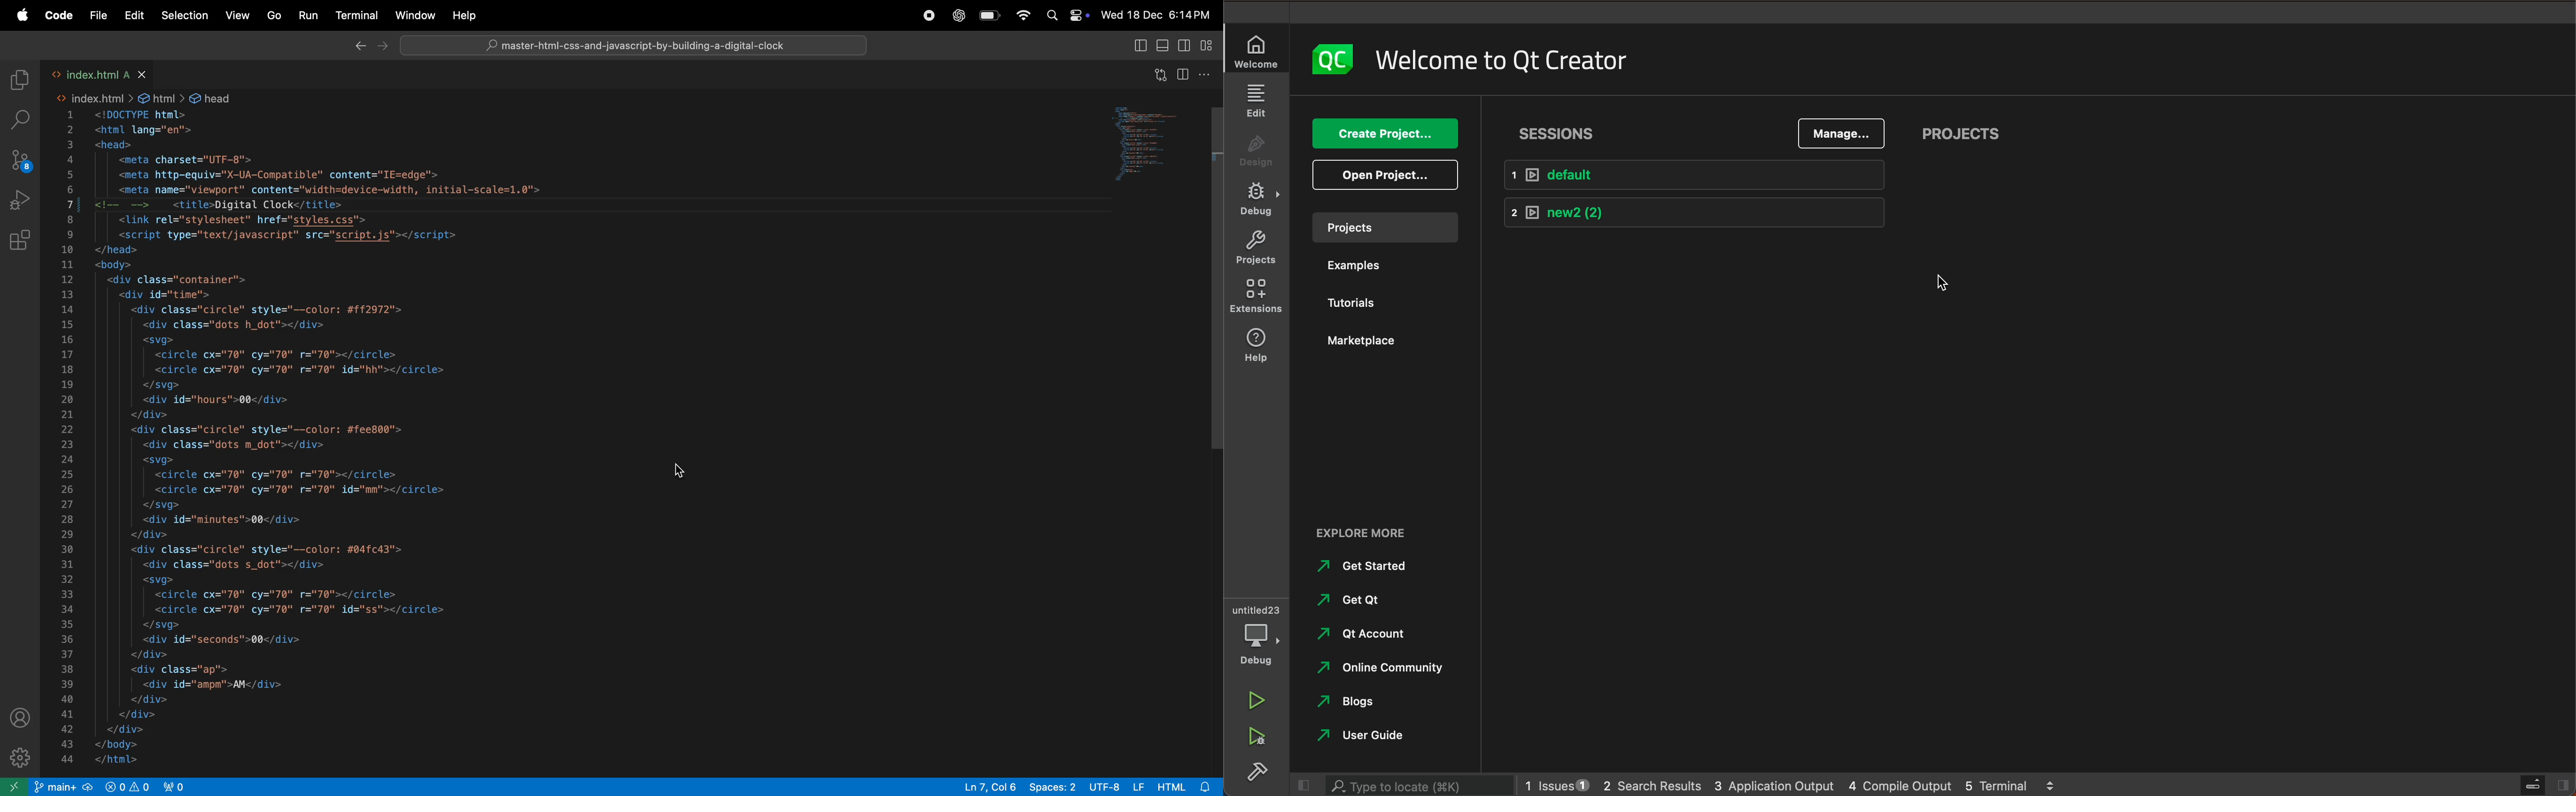 The width and height of the screenshot is (2576, 812). What do you see at coordinates (1257, 249) in the screenshot?
I see `projects` at bounding box center [1257, 249].